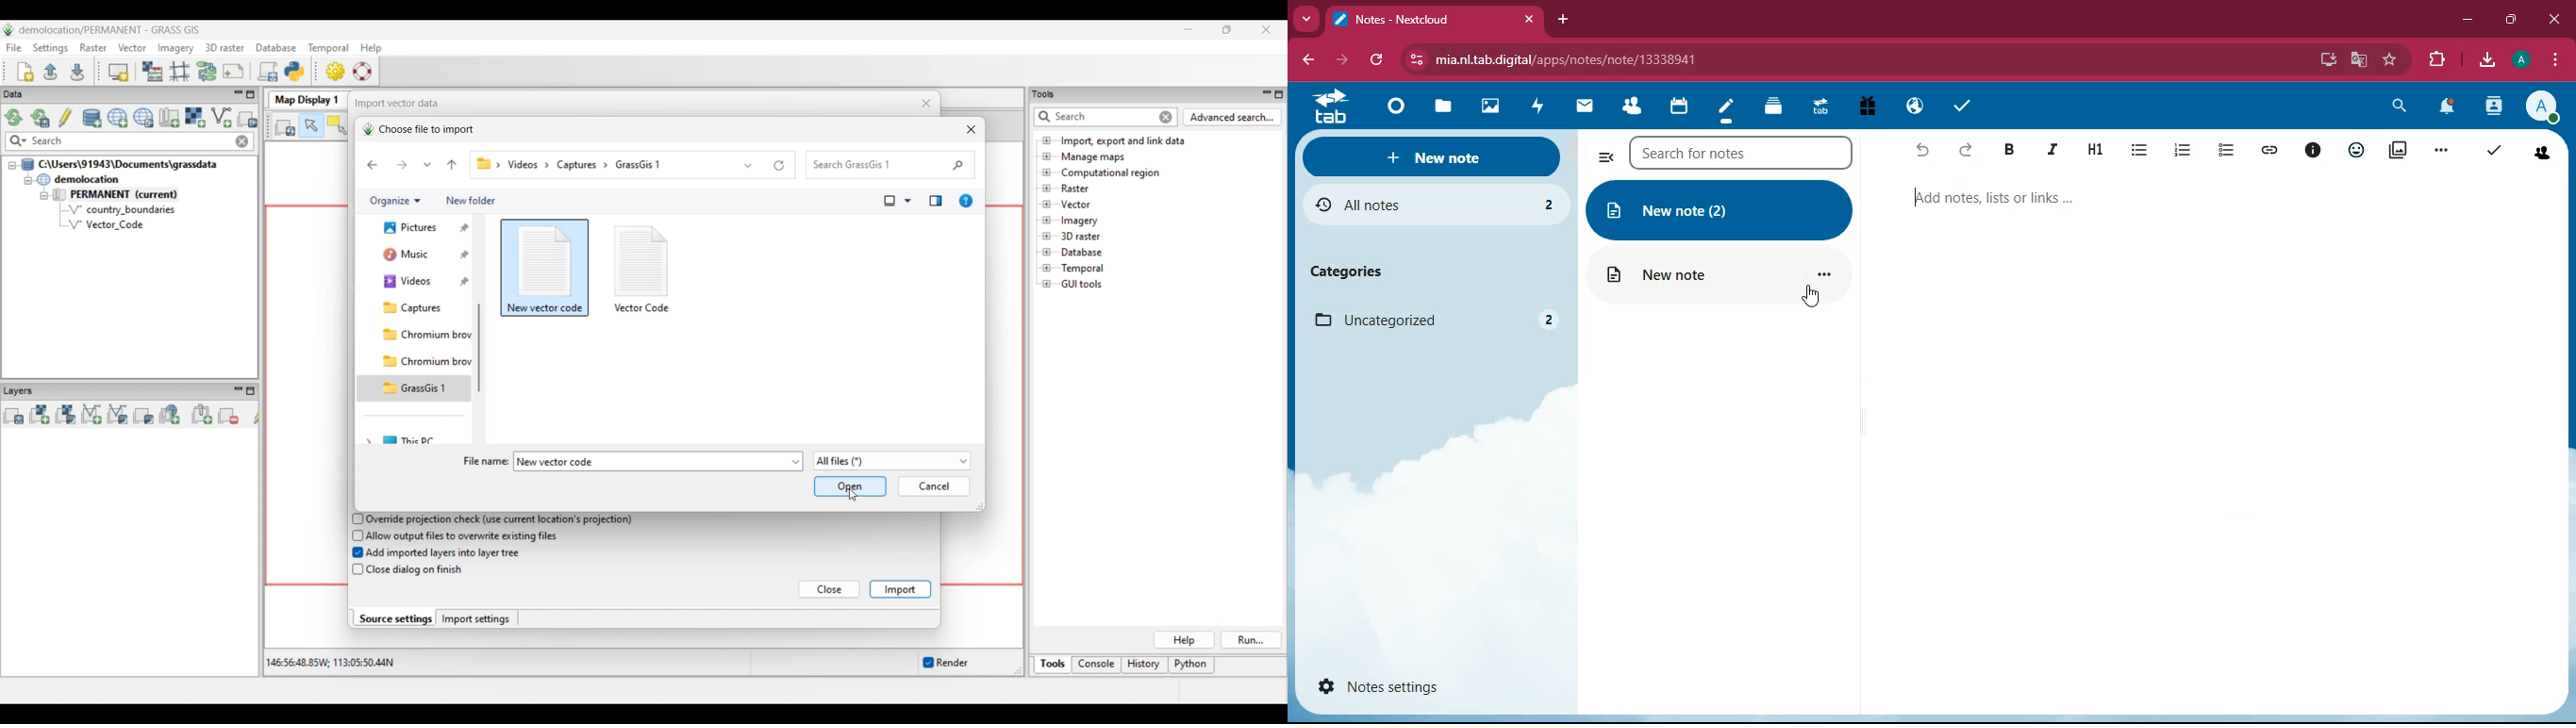 The width and height of the screenshot is (2576, 728). I want to click on refresh, so click(1379, 60).